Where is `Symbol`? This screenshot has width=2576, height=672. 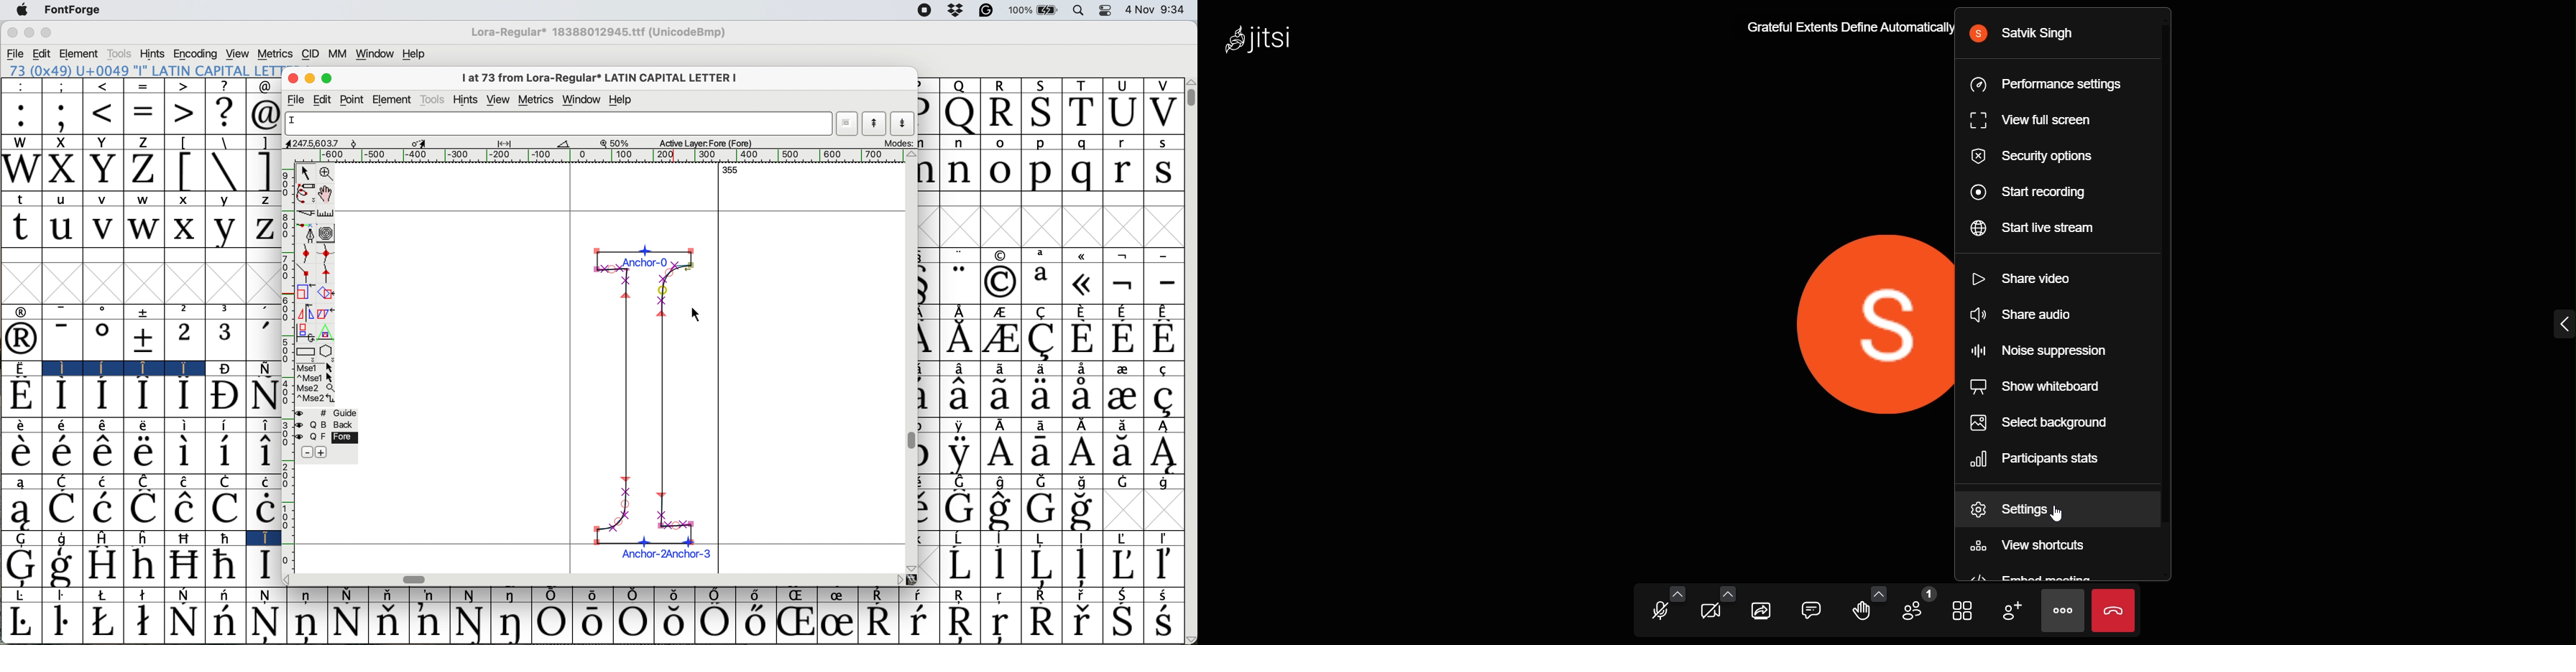 Symbol is located at coordinates (959, 396).